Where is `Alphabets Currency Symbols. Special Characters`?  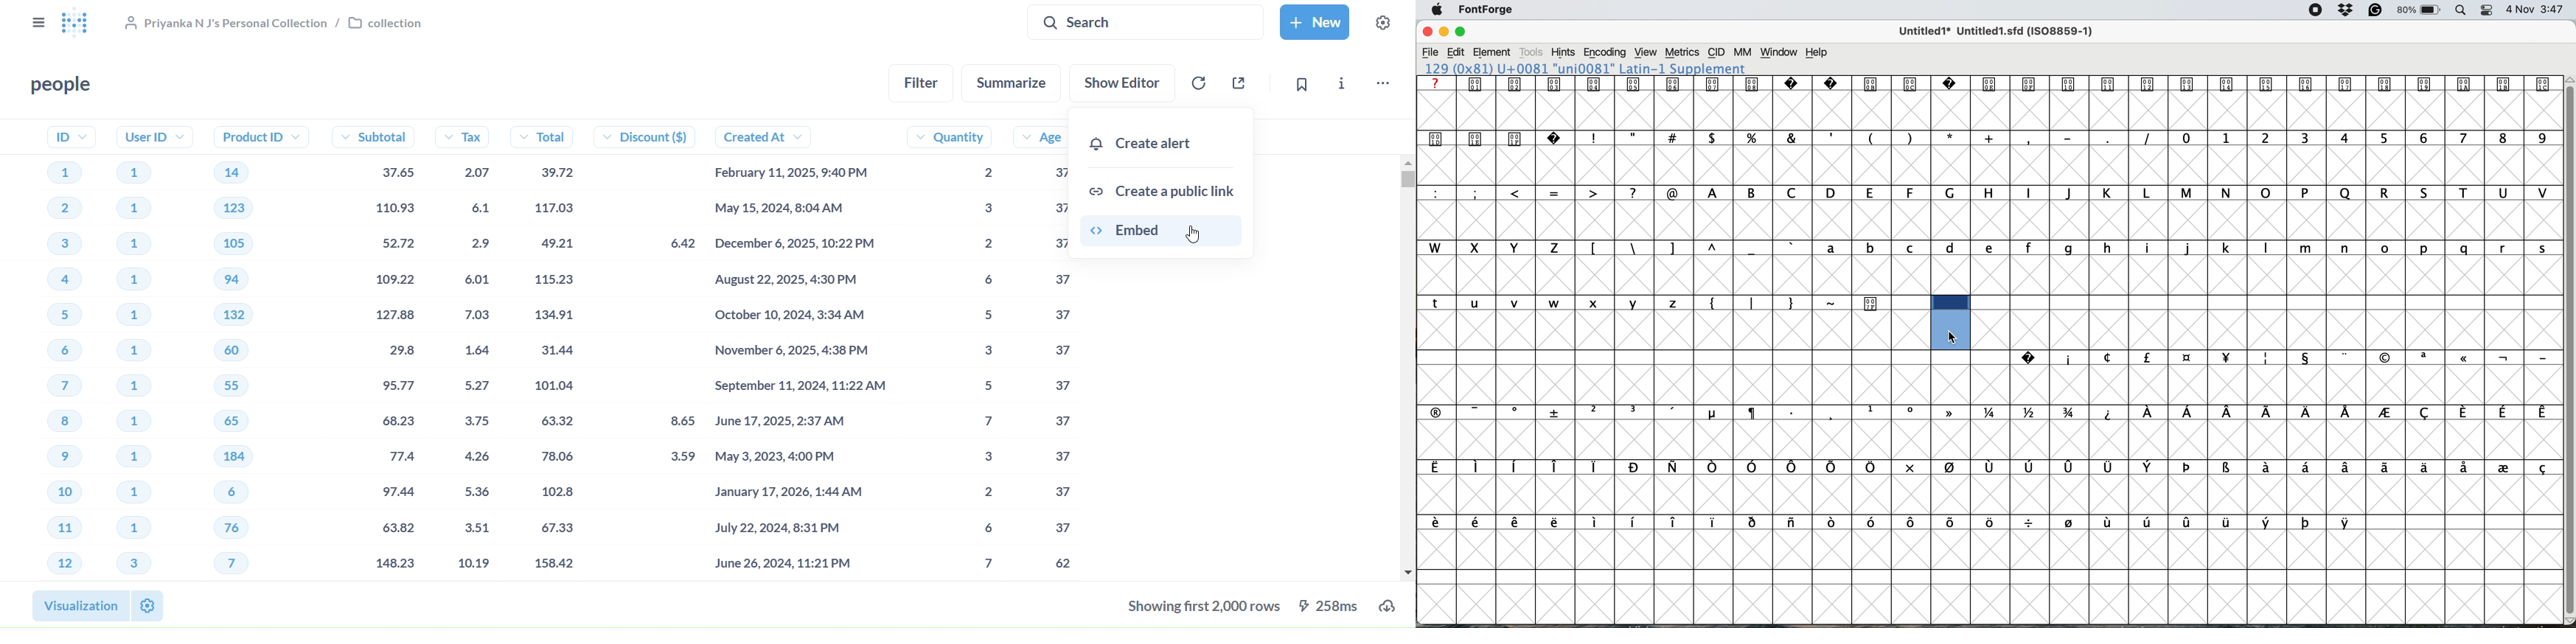
Alphabets Currency Symbols. Special Characters is located at coordinates (1655, 303).